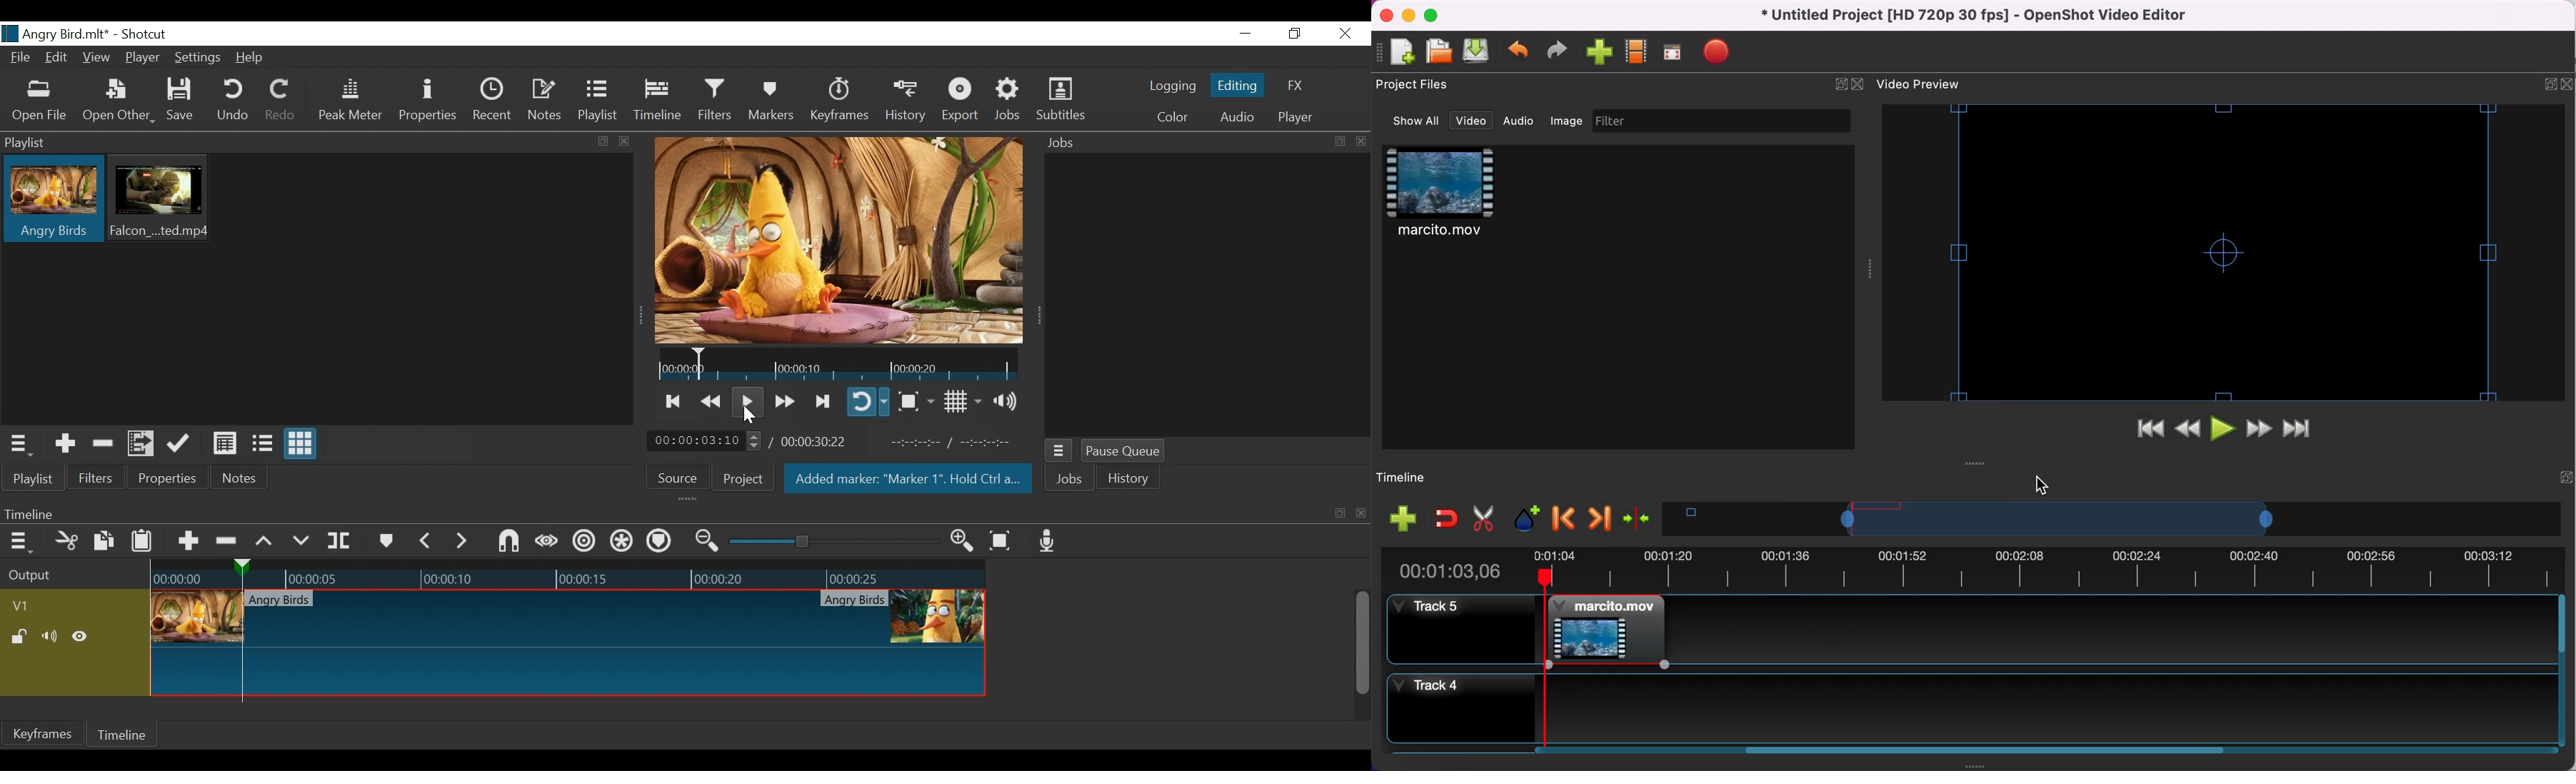  I want to click on View as Detail, so click(224, 442).